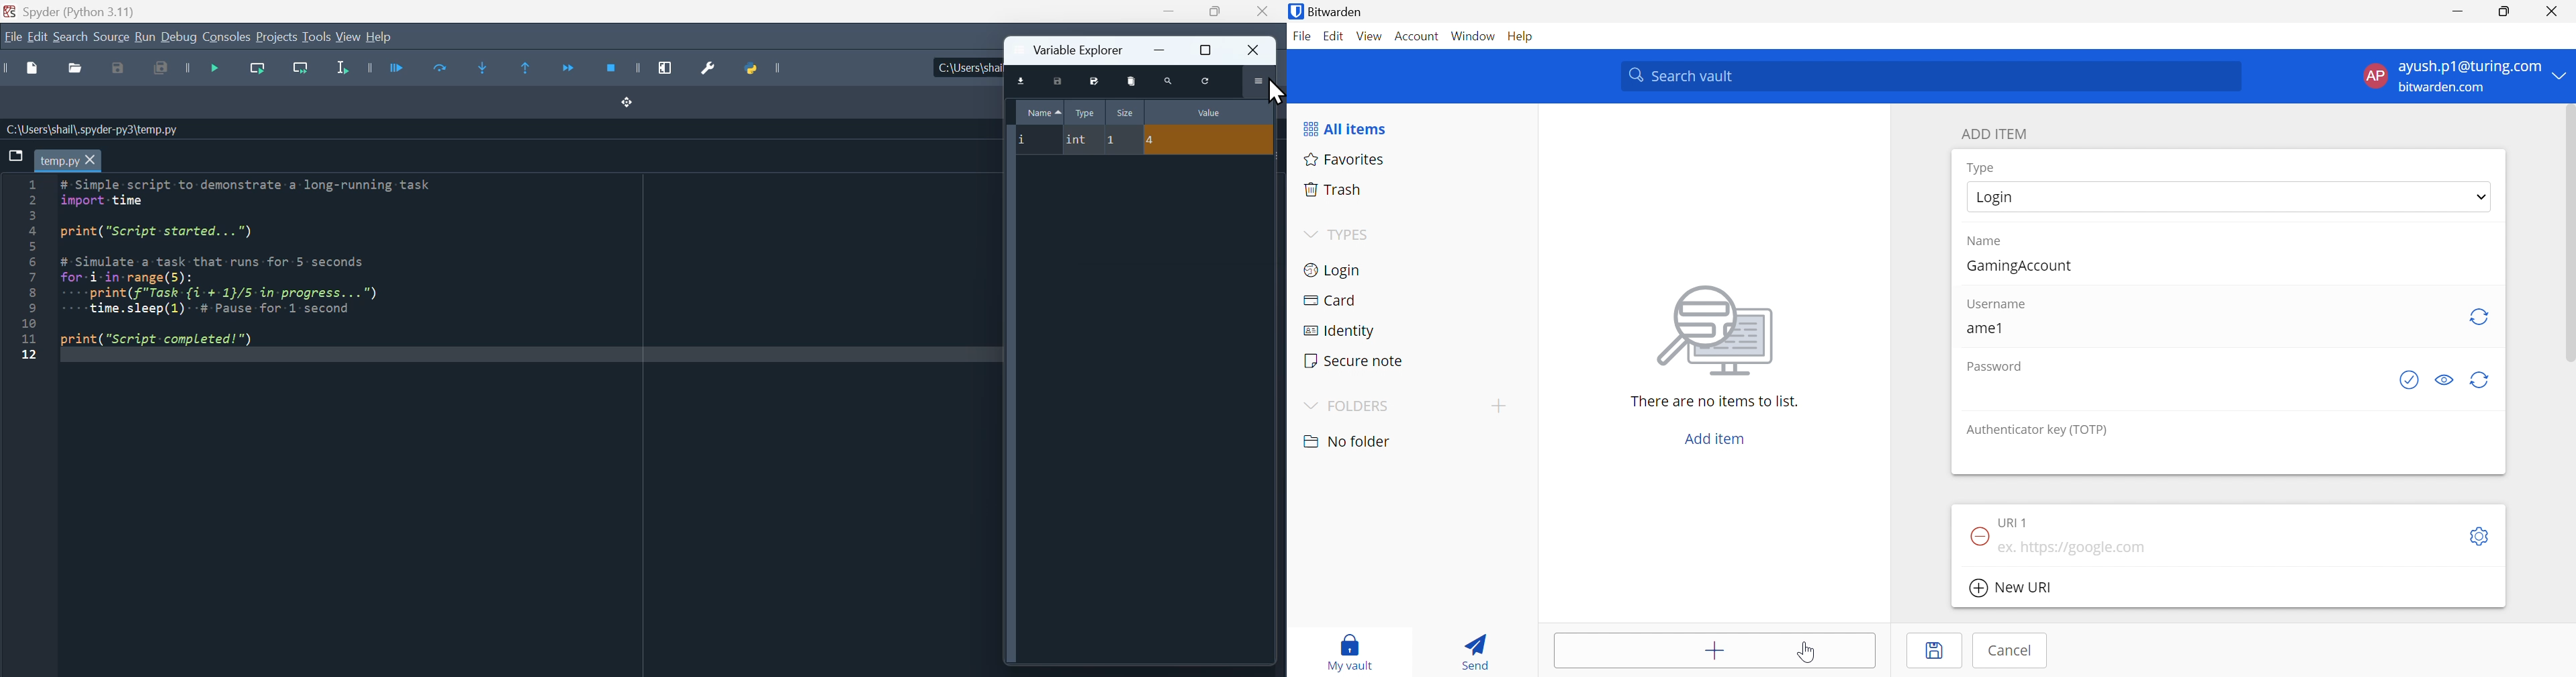 The height and width of the screenshot is (700, 2576). Describe the element at coordinates (1086, 113) in the screenshot. I see `Type` at that location.